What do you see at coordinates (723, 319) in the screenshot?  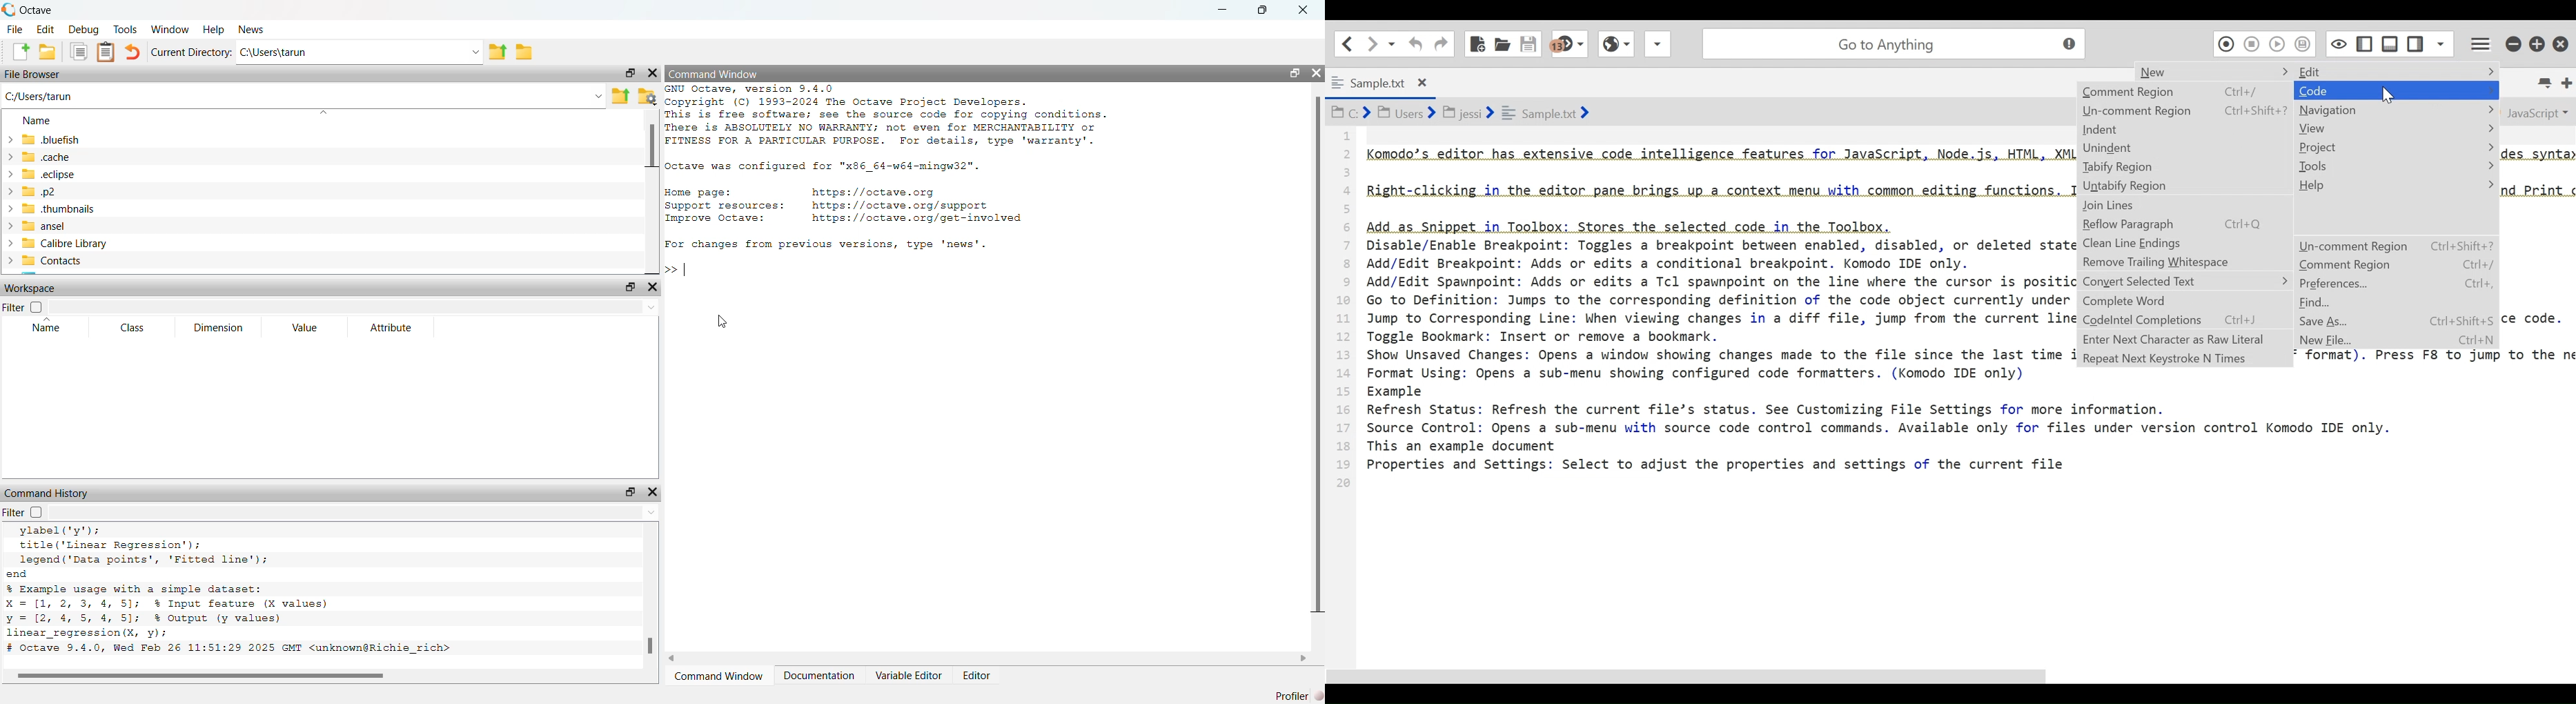 I see `cursor` at bounding box center [723, 319].